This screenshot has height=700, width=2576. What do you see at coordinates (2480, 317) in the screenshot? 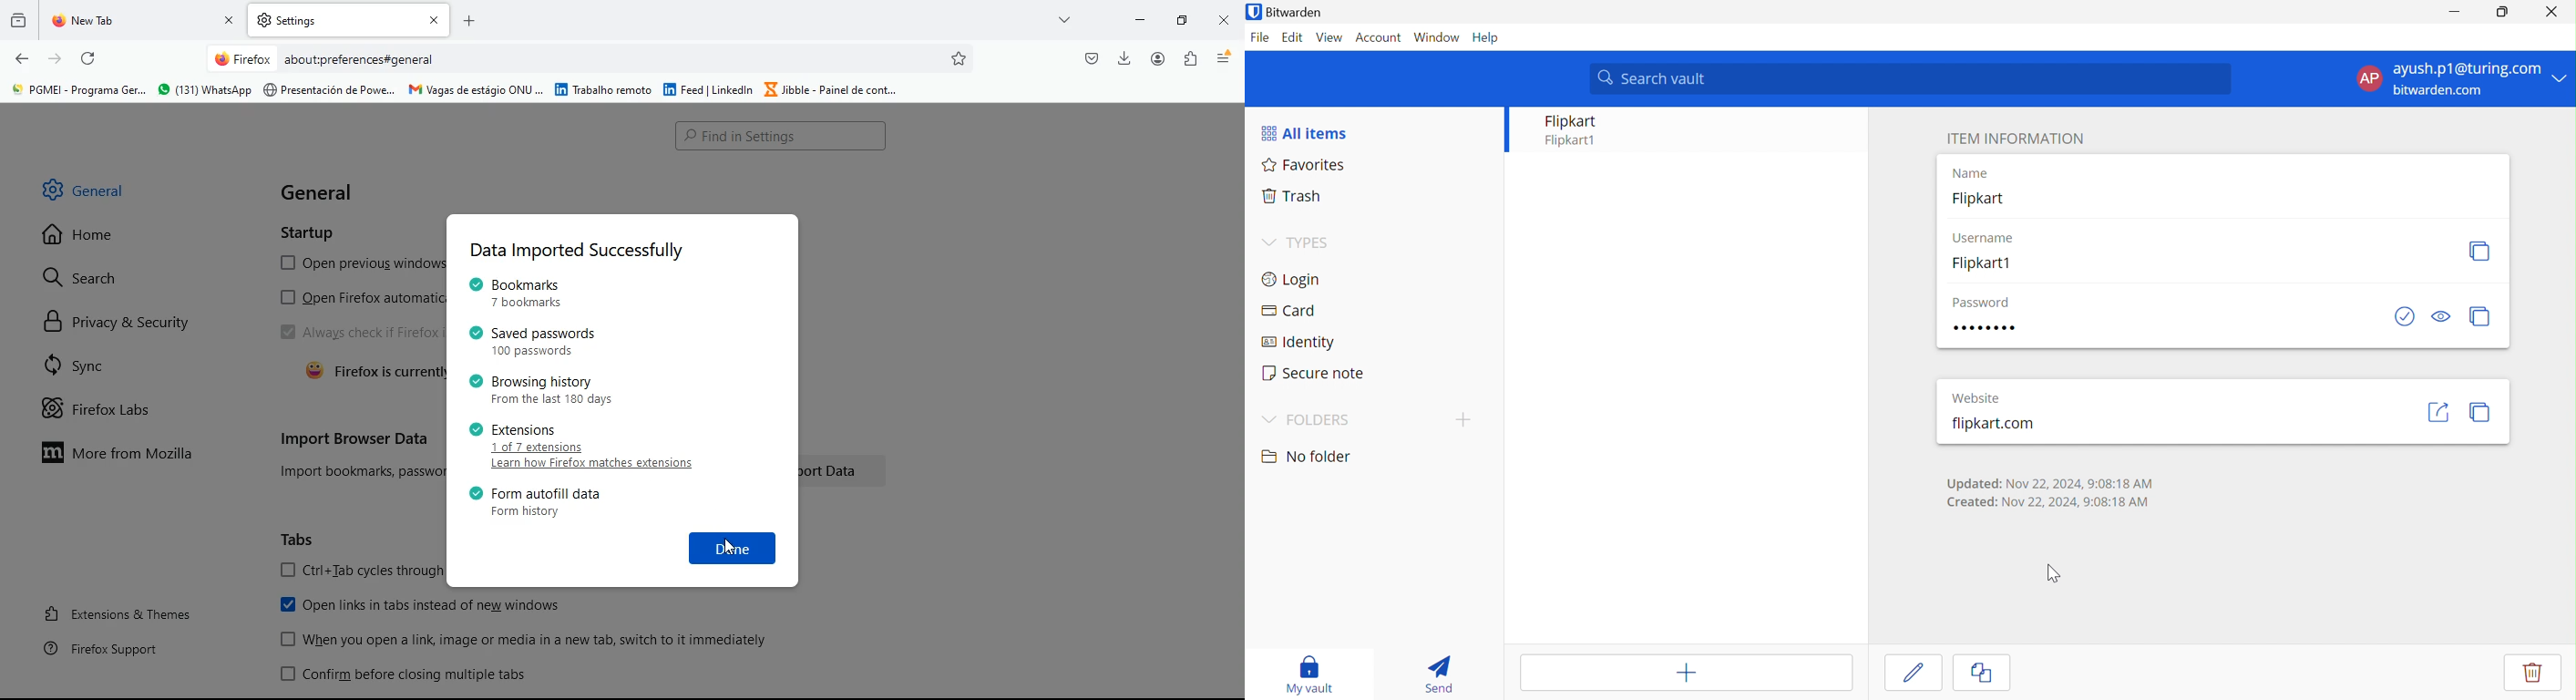
I see `Copy Password` at bounding box center [2480, 317].